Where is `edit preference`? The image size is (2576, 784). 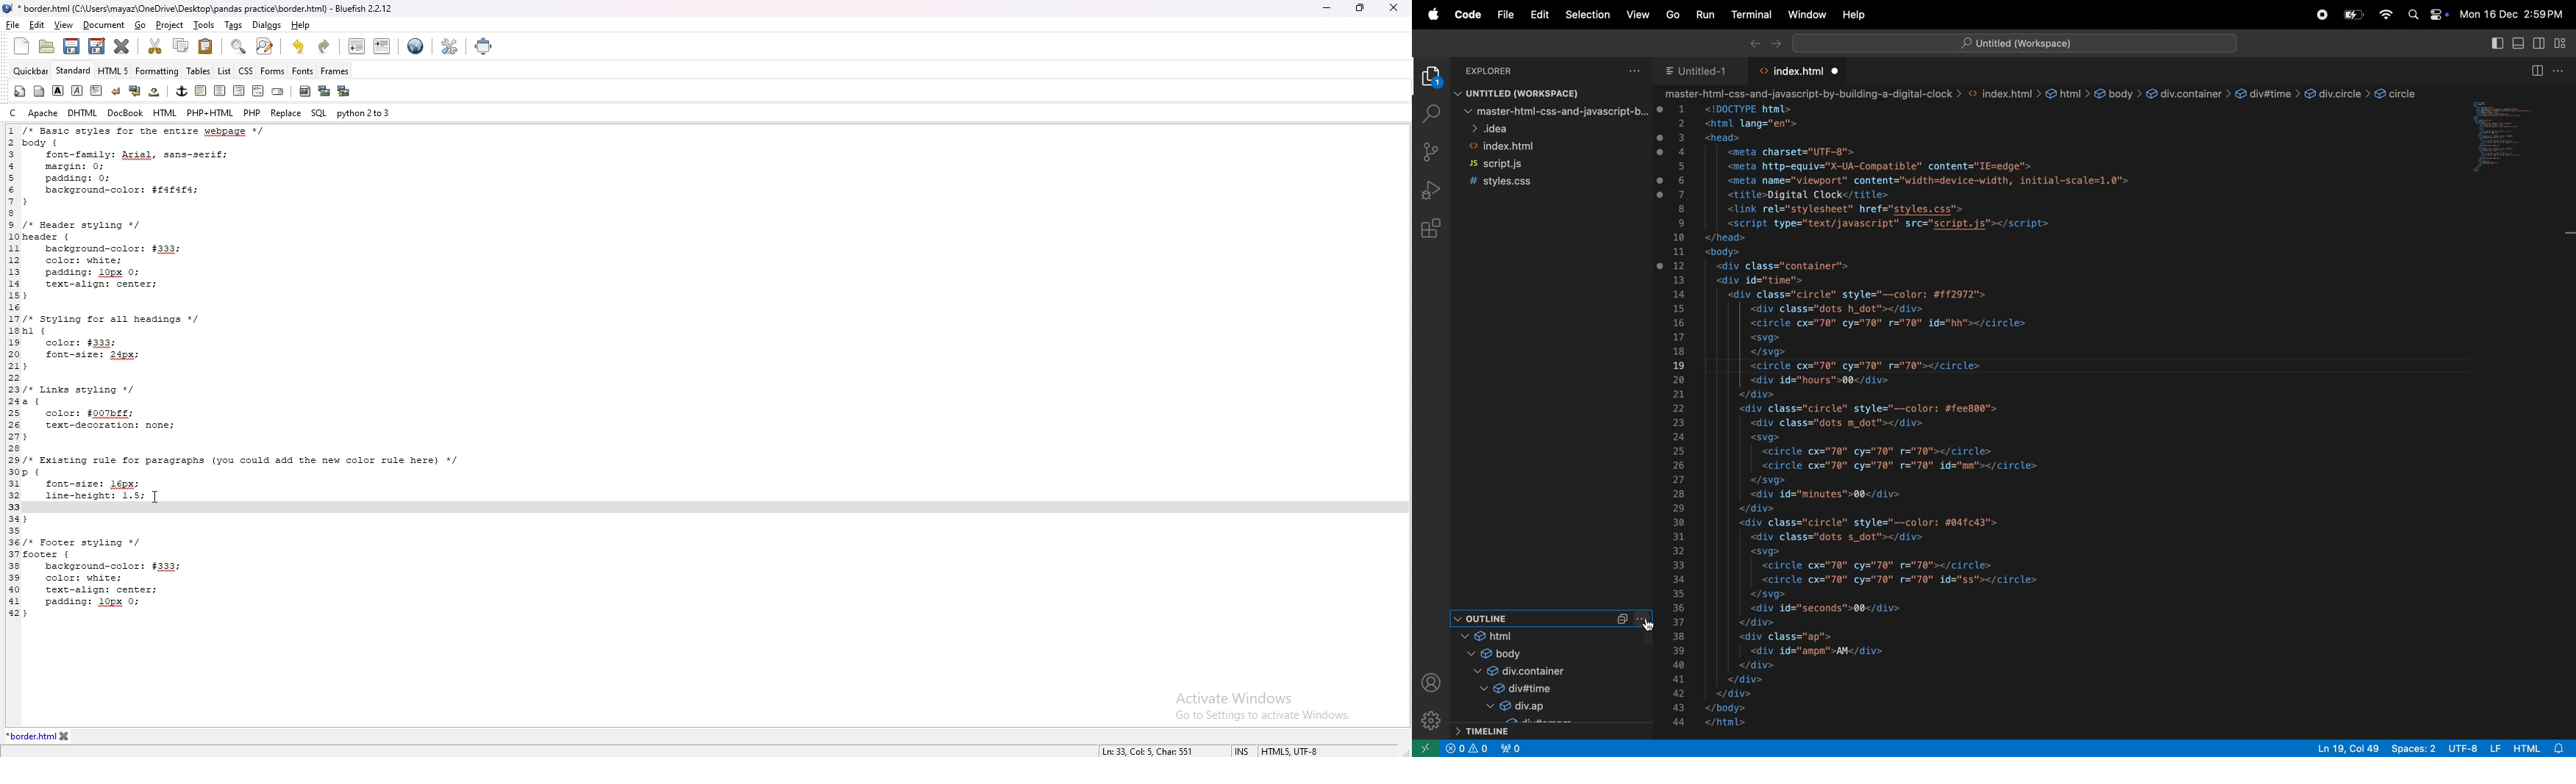
edit preference is located at coordinates (449, 46).